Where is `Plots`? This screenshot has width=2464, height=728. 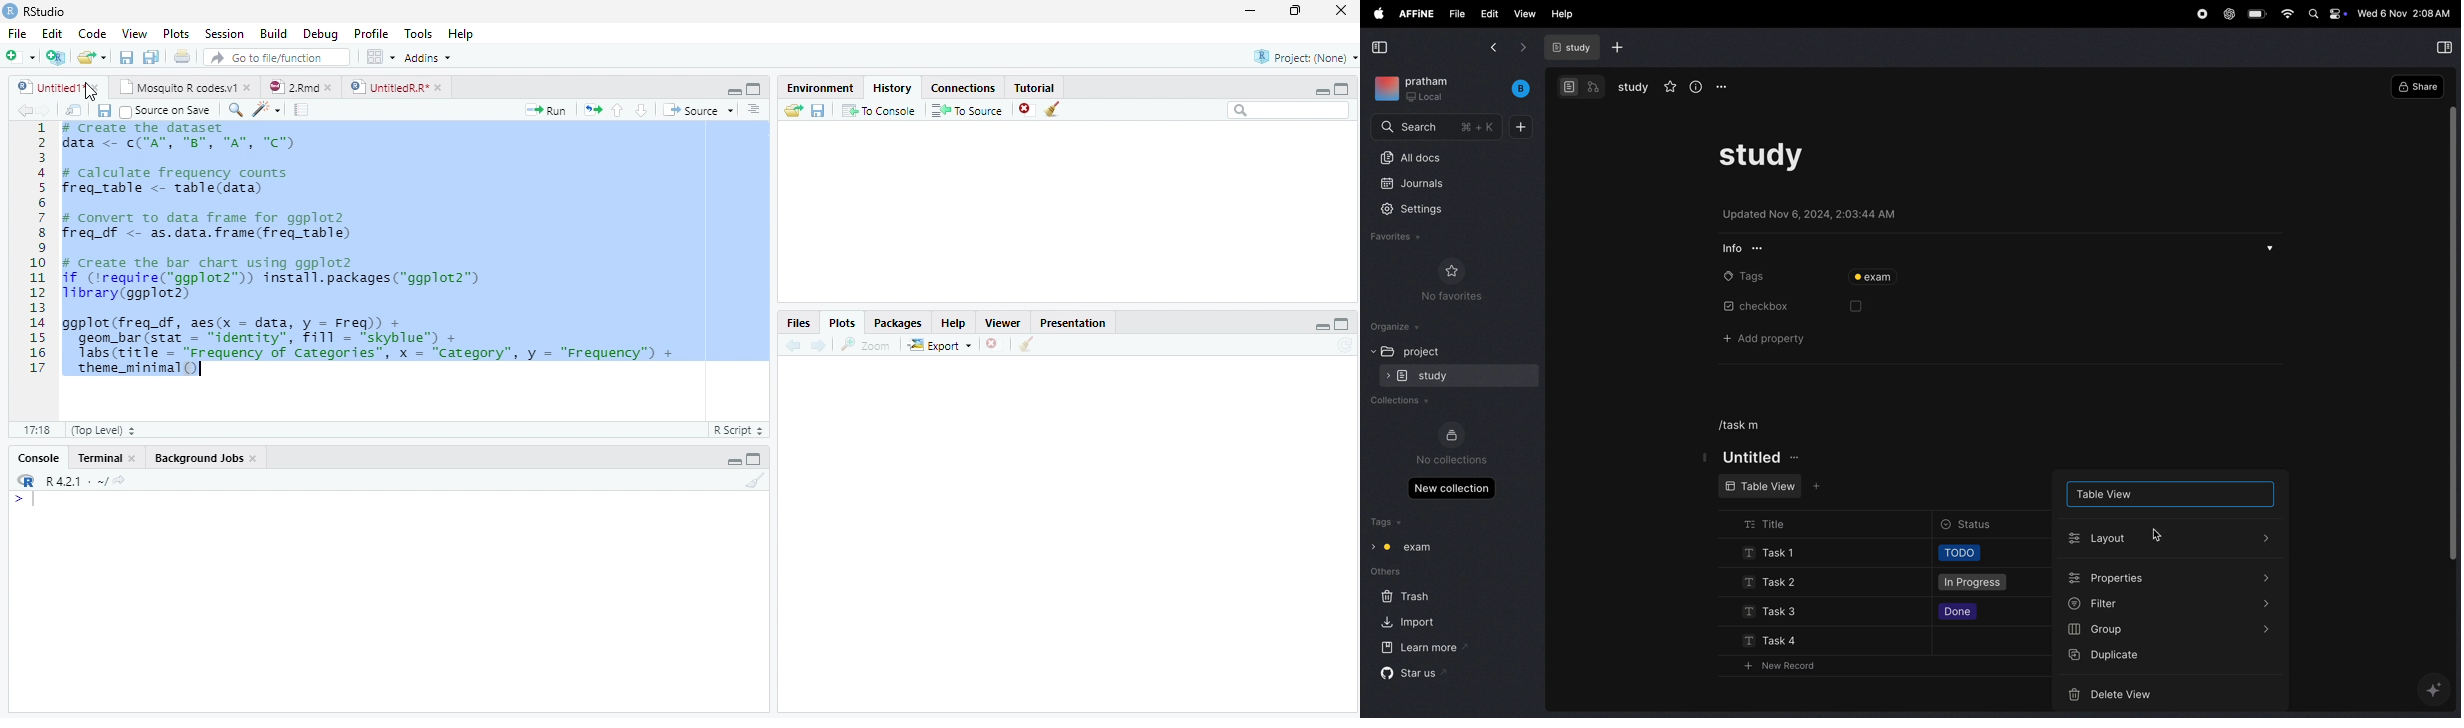 Plots is located at coordinates (842, 322).